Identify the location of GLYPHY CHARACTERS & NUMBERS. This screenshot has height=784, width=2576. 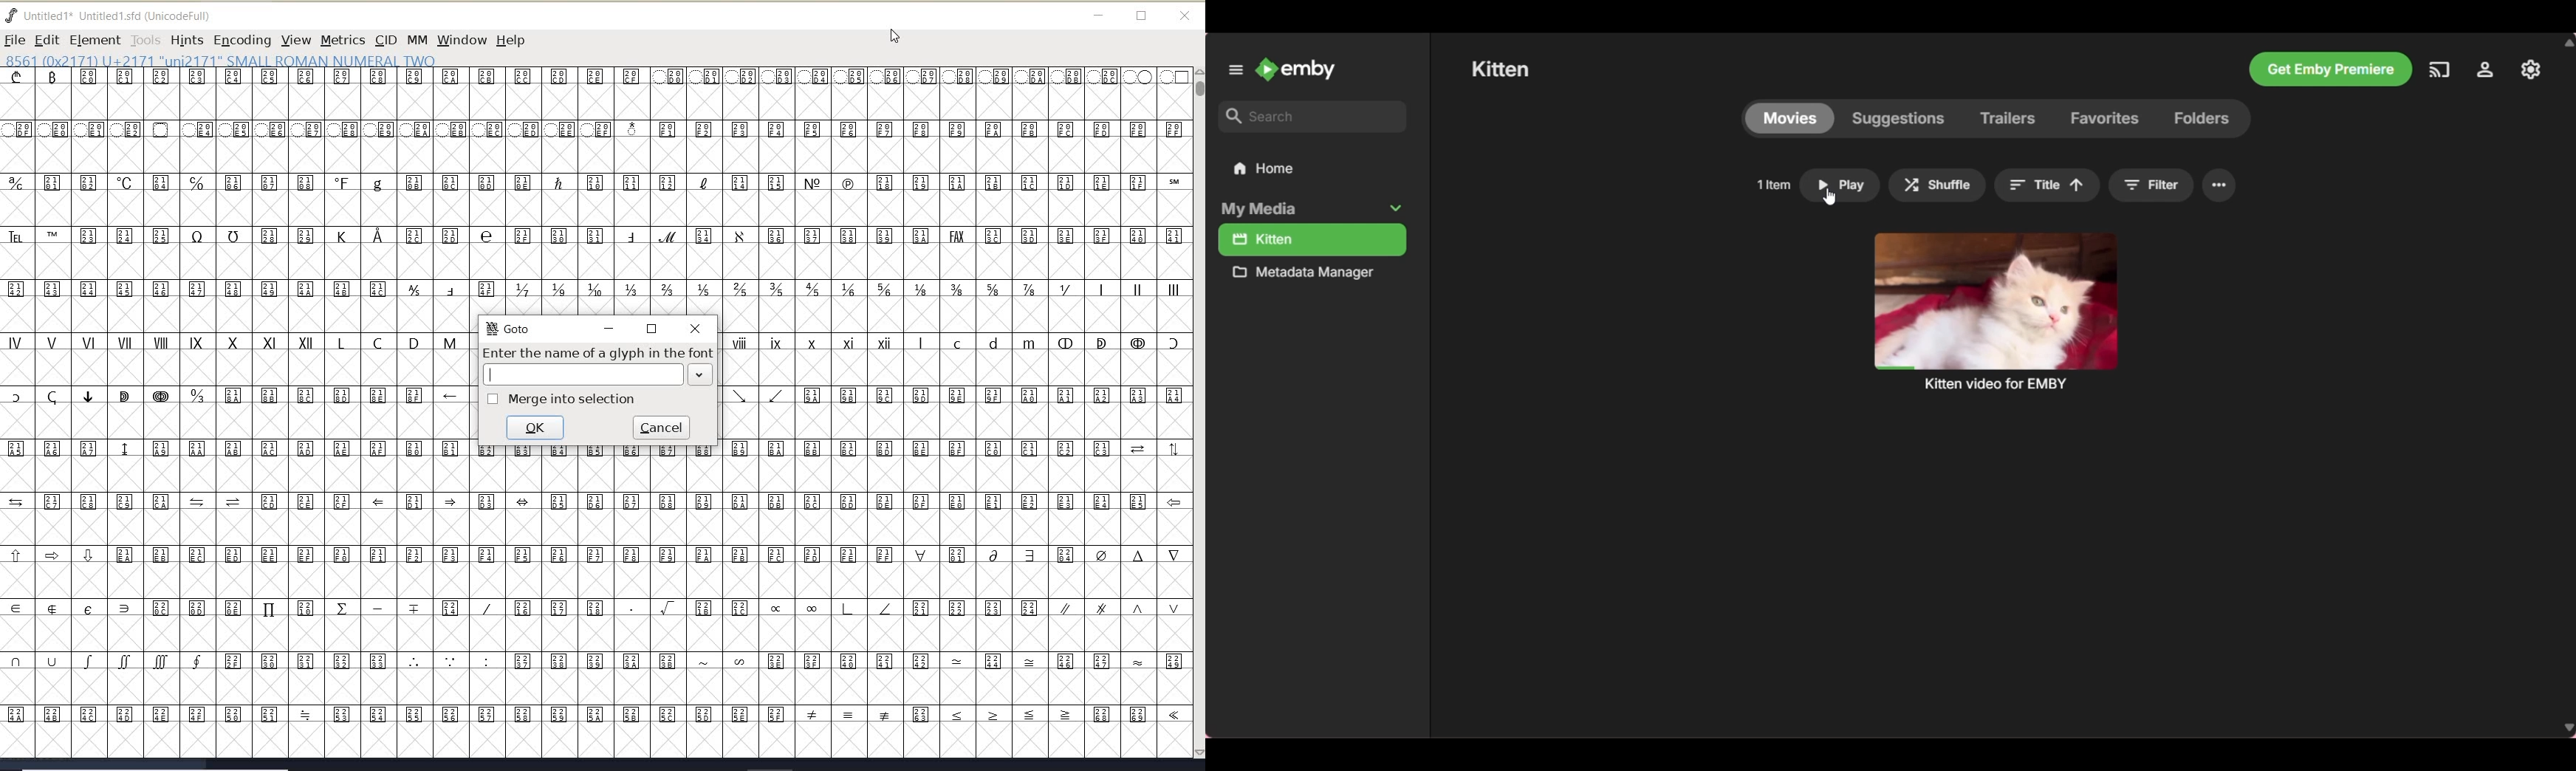
(593, 192).